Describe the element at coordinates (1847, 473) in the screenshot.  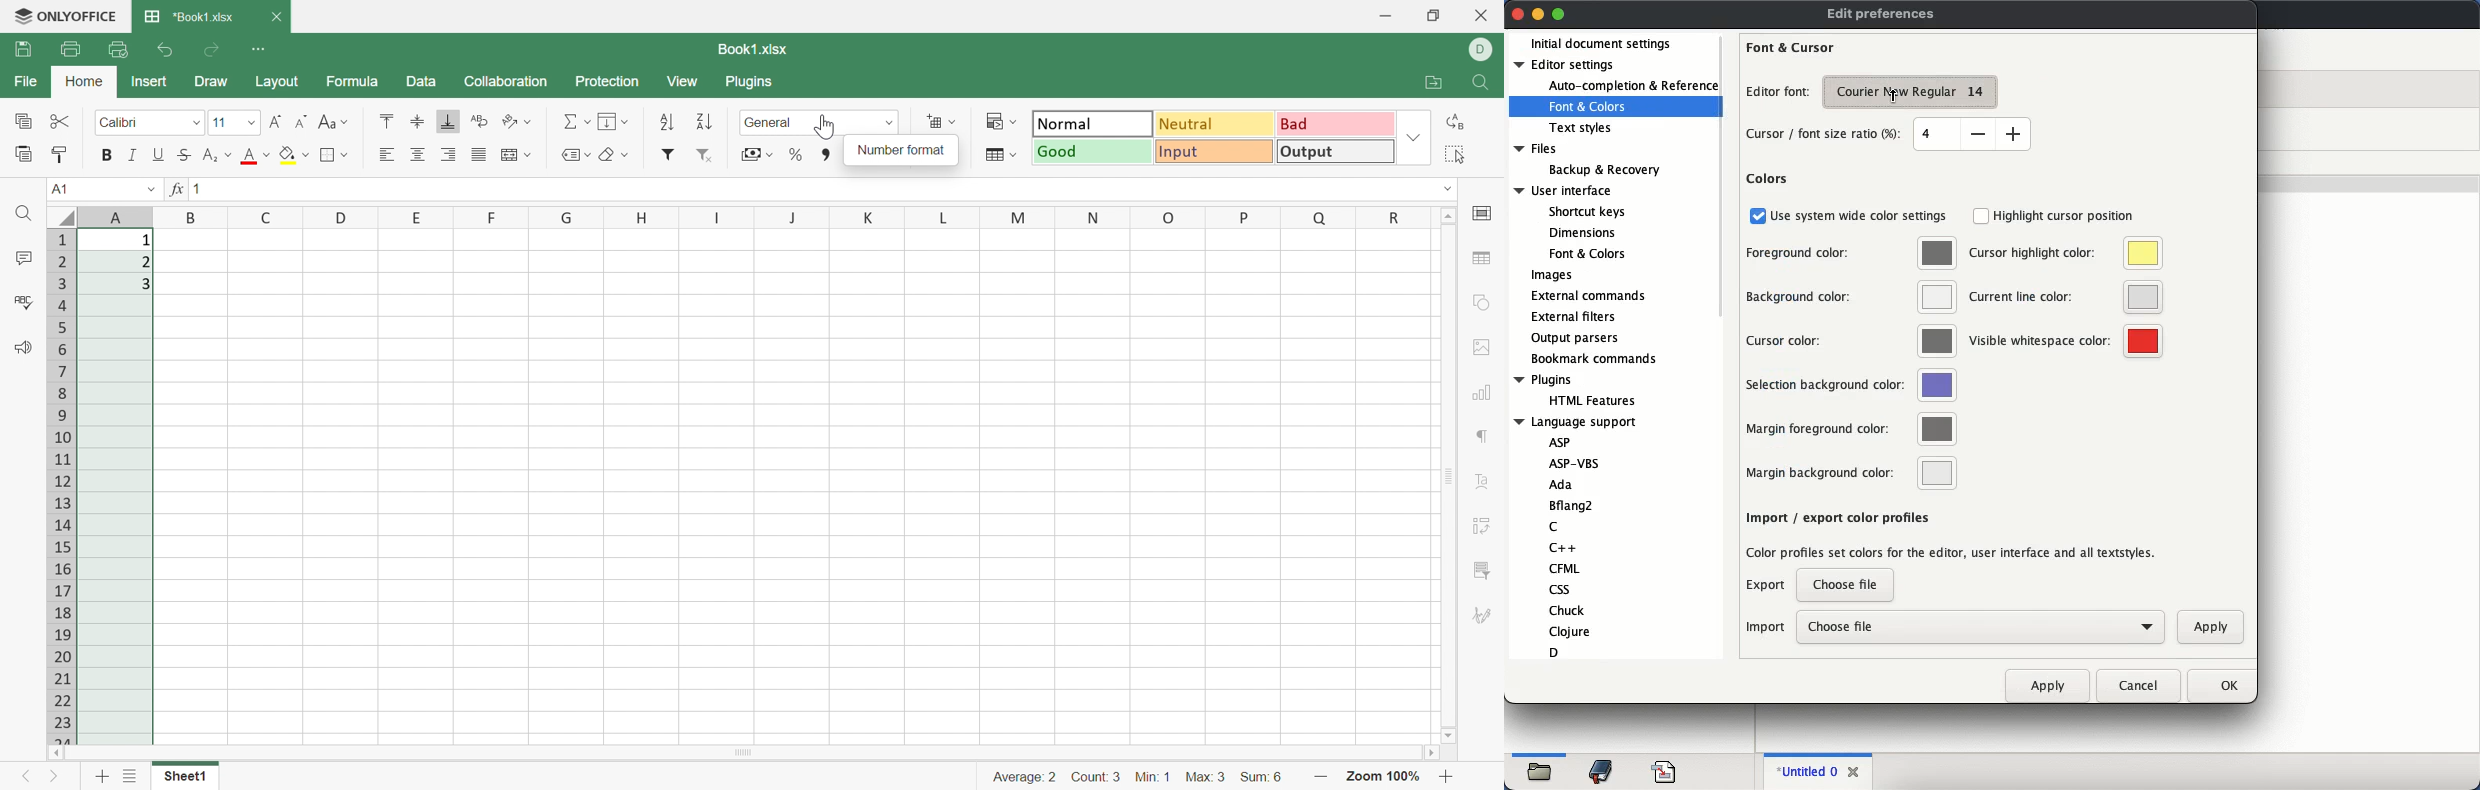
I see `margin background color` at that location.